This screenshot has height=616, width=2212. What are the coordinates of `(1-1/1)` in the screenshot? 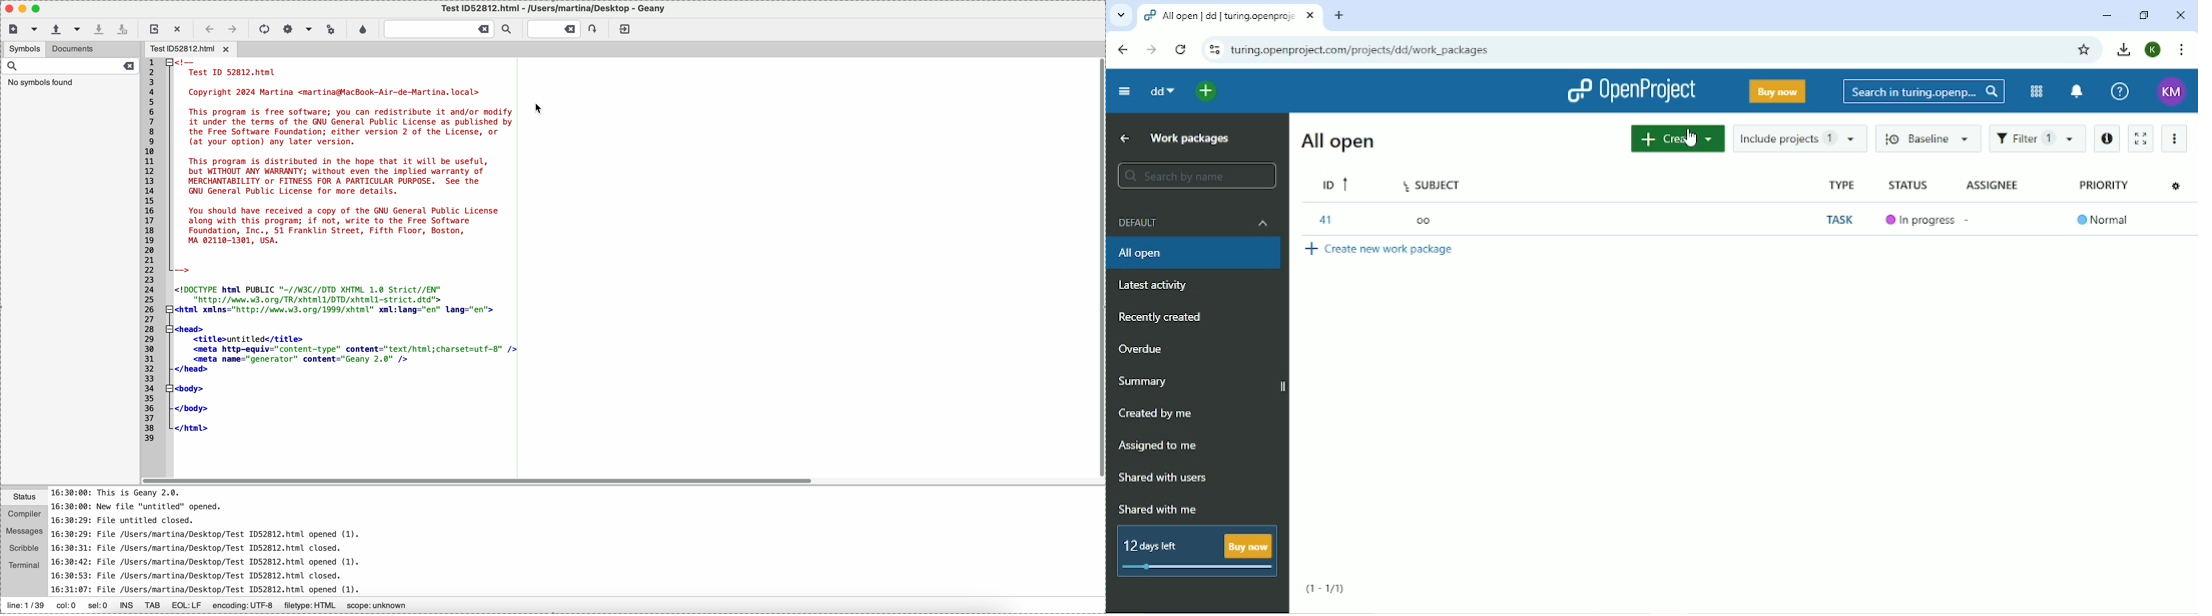 It's located at (1326, 590).